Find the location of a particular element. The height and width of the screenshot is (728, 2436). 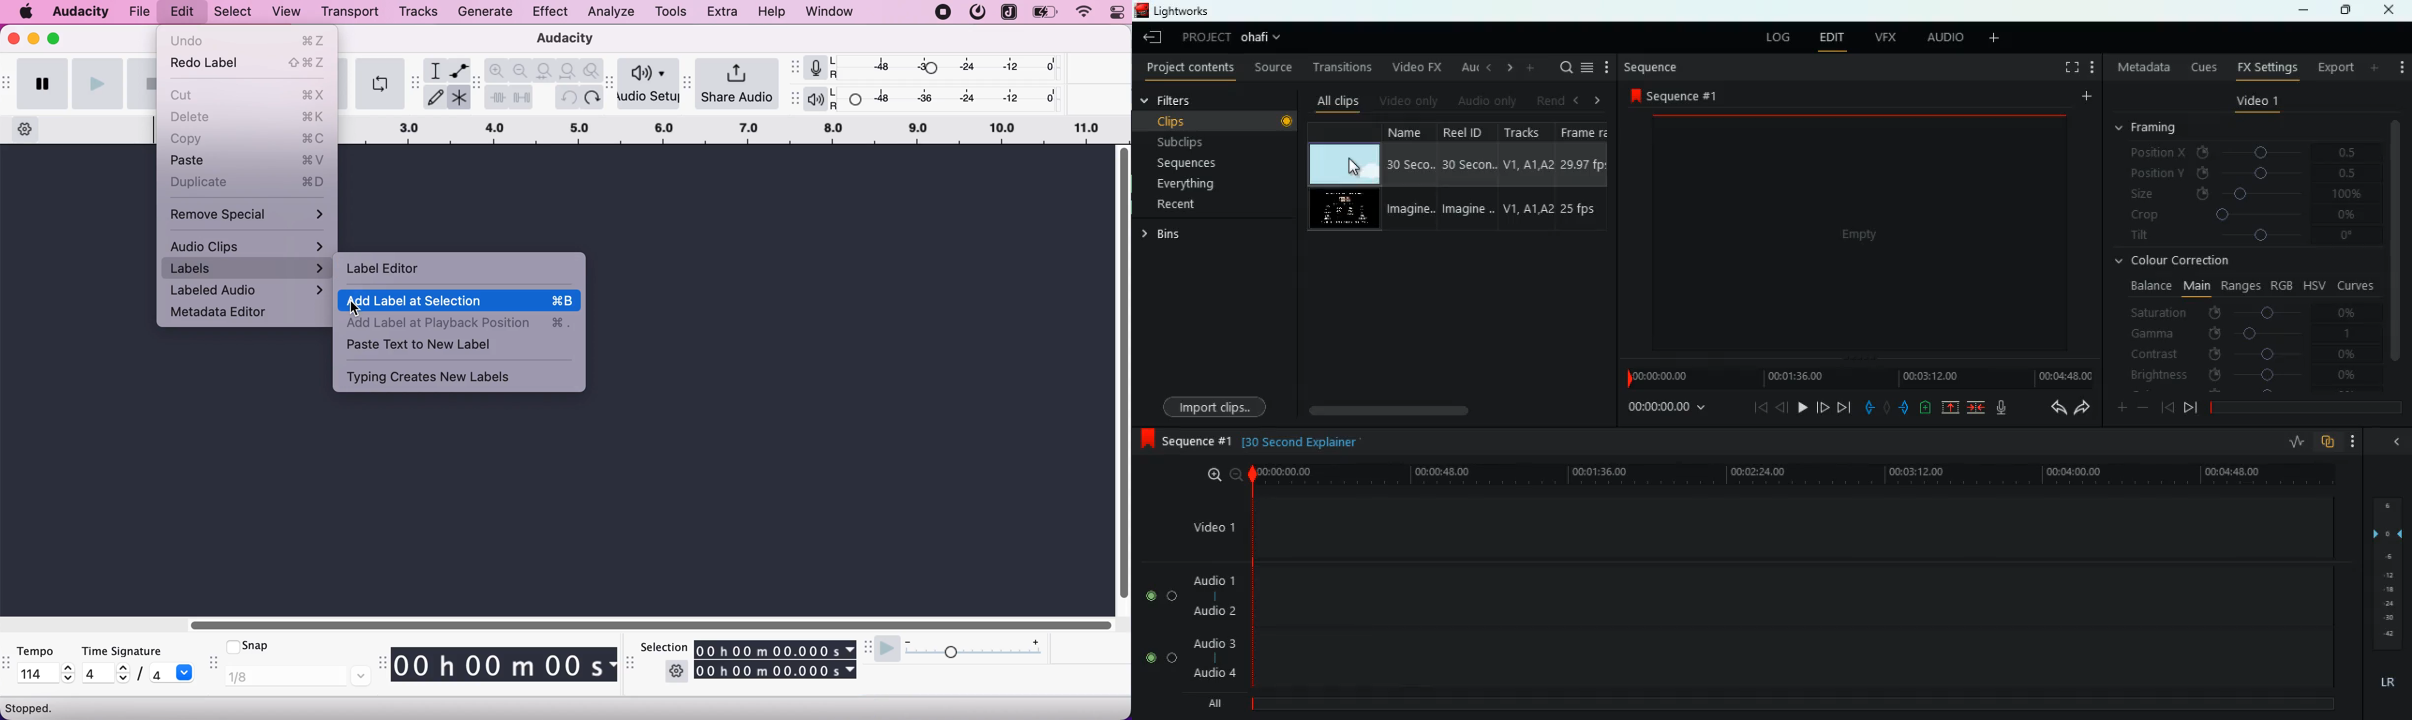

analyze is located at coordinates (609, 12).